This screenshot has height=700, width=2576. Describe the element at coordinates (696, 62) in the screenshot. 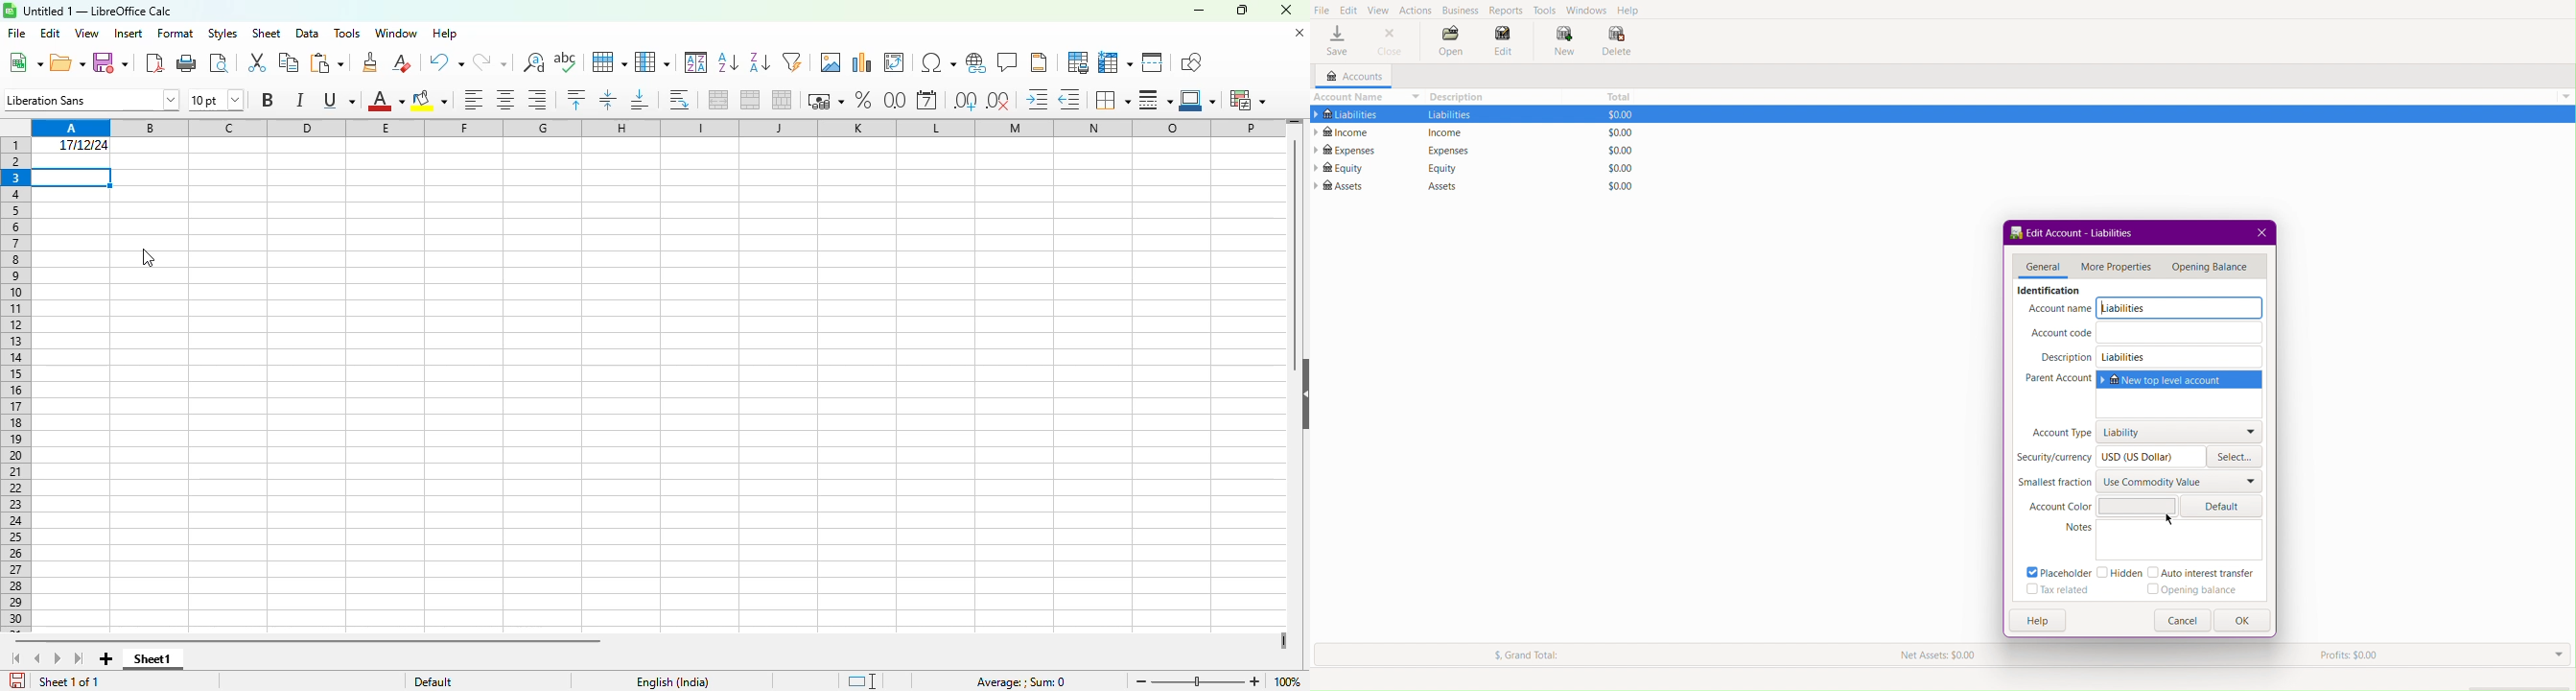

I see `sort` at that location.